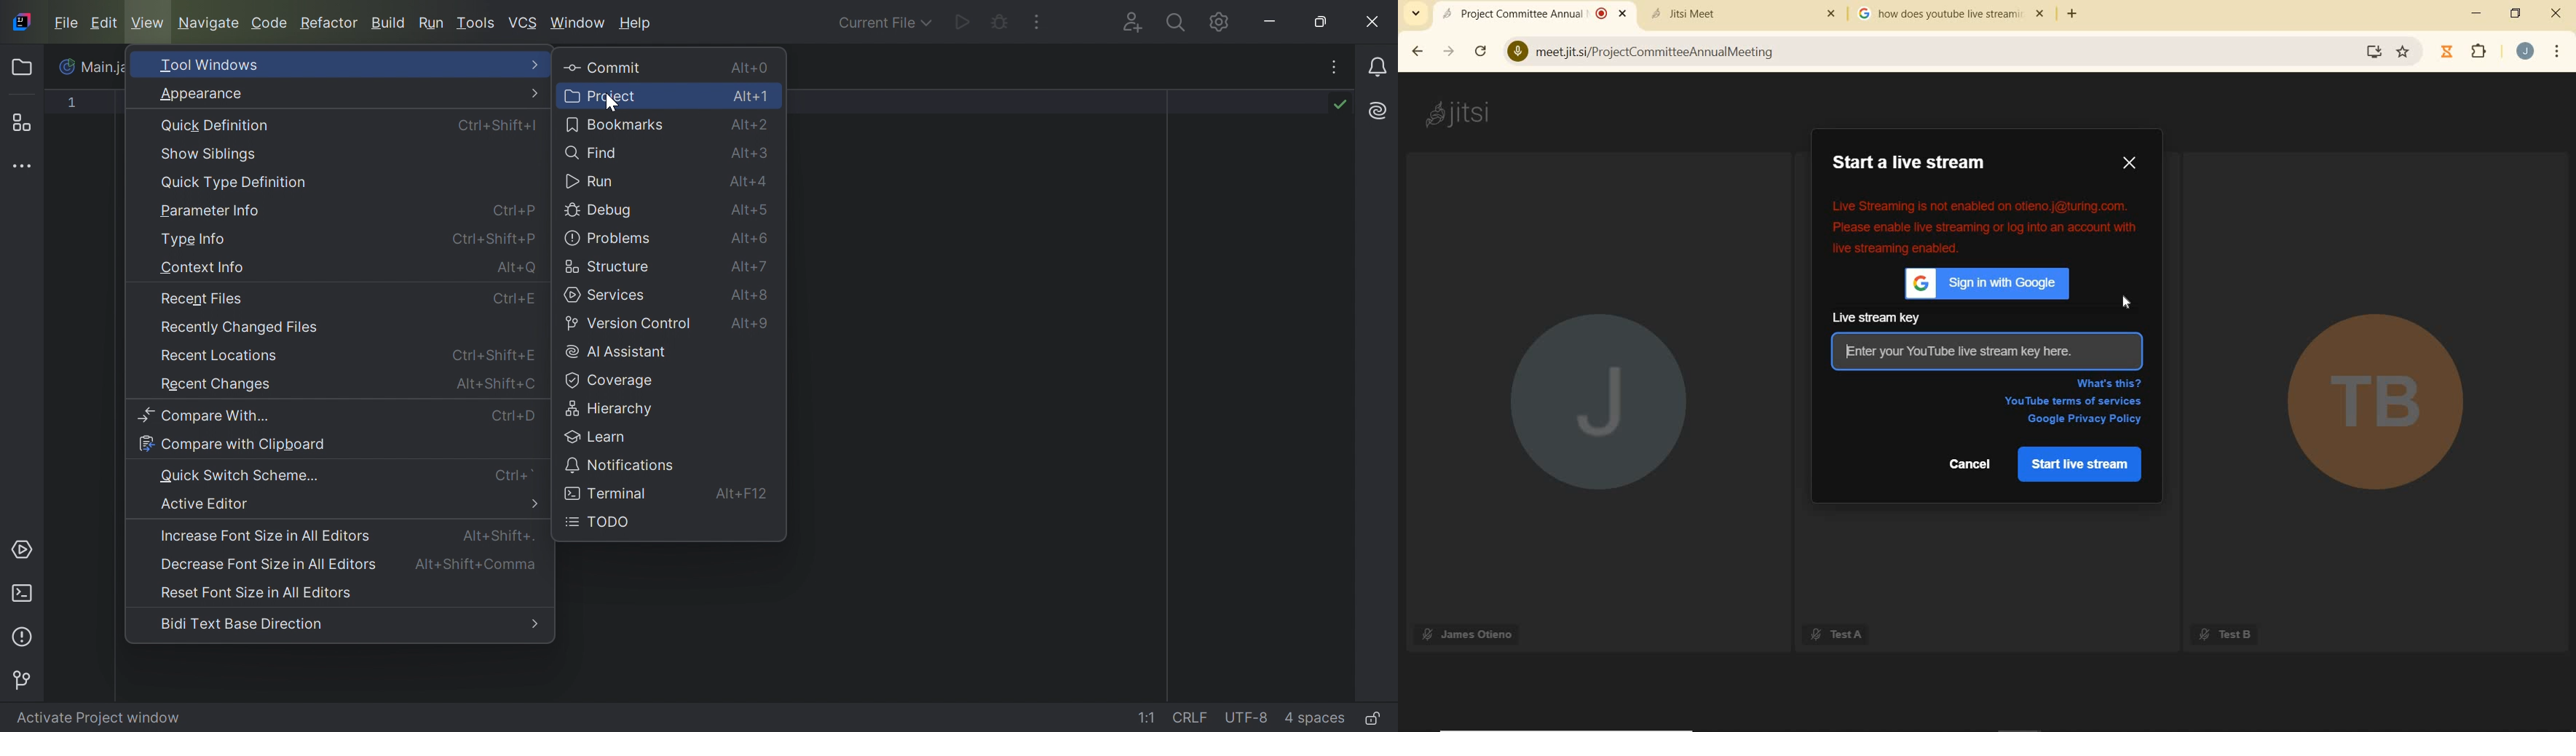 The width and height of the screenshot is (2576, 756). I want to click on Alt+0, so click(747, 68).